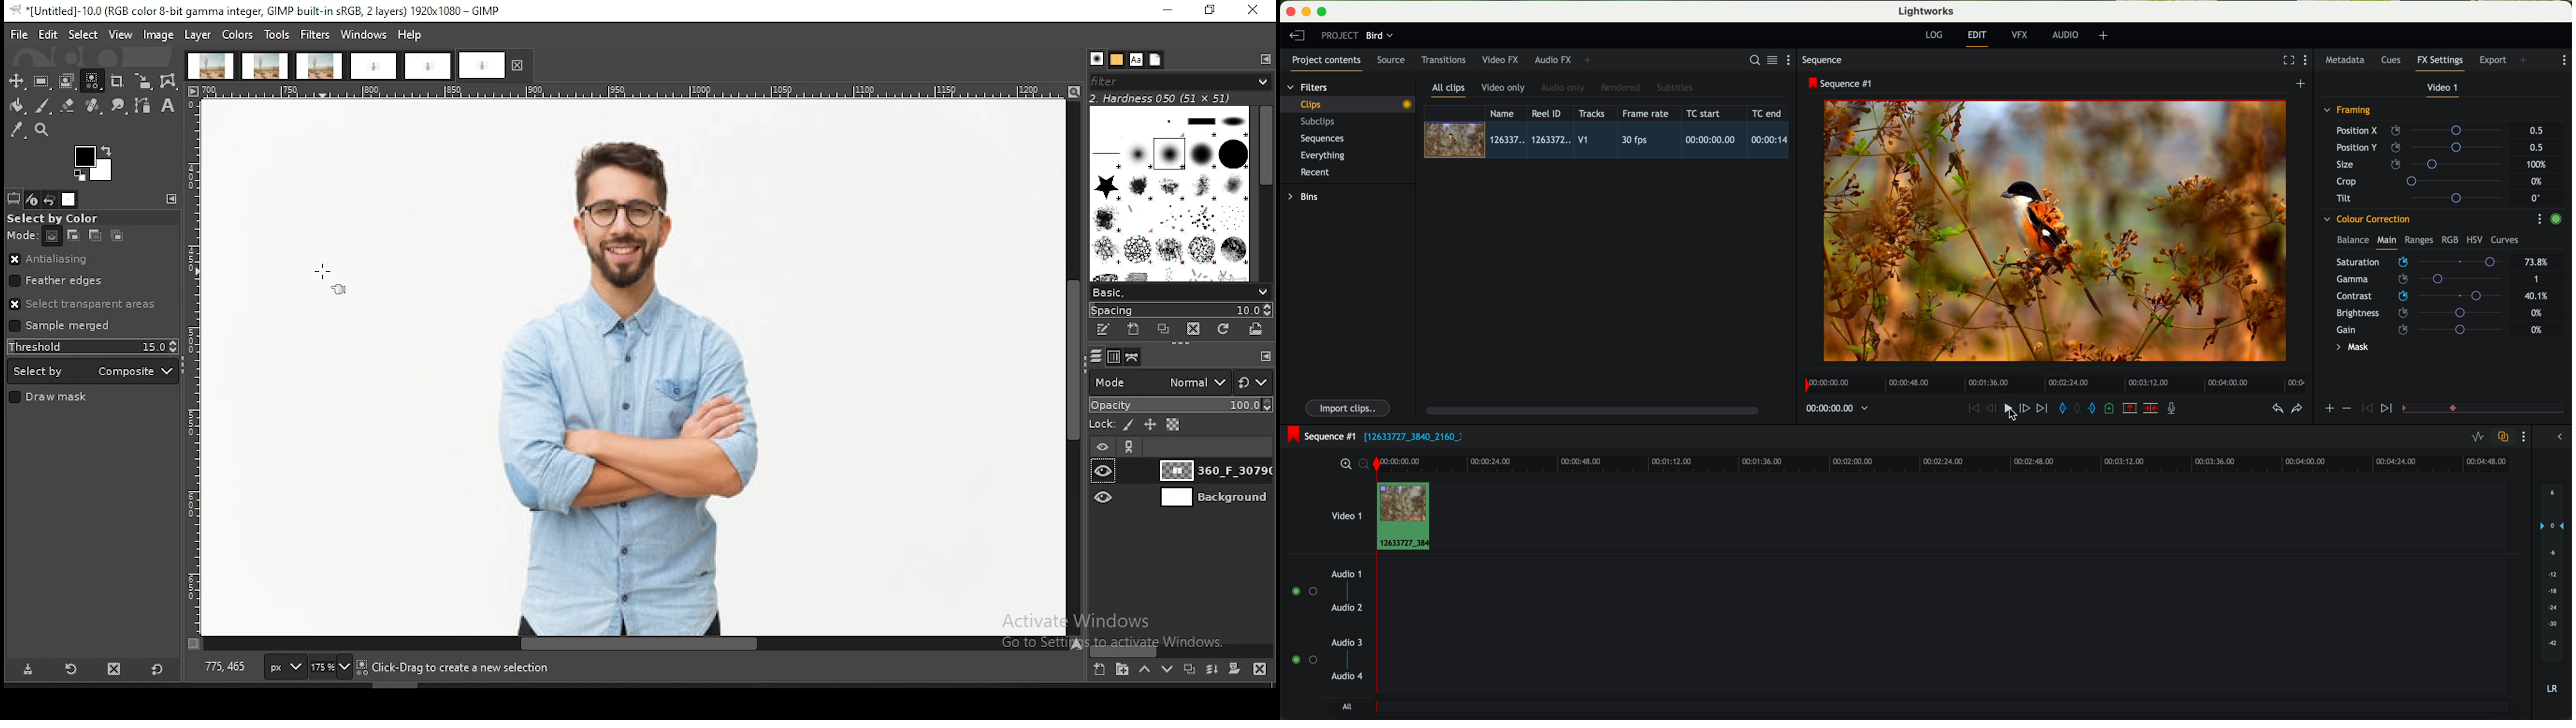 This screenshot has height=728, width=2576. What do you see at coordinates (157, 667) in the screenshot?
I see `reset` at bounding box center [157, 667].